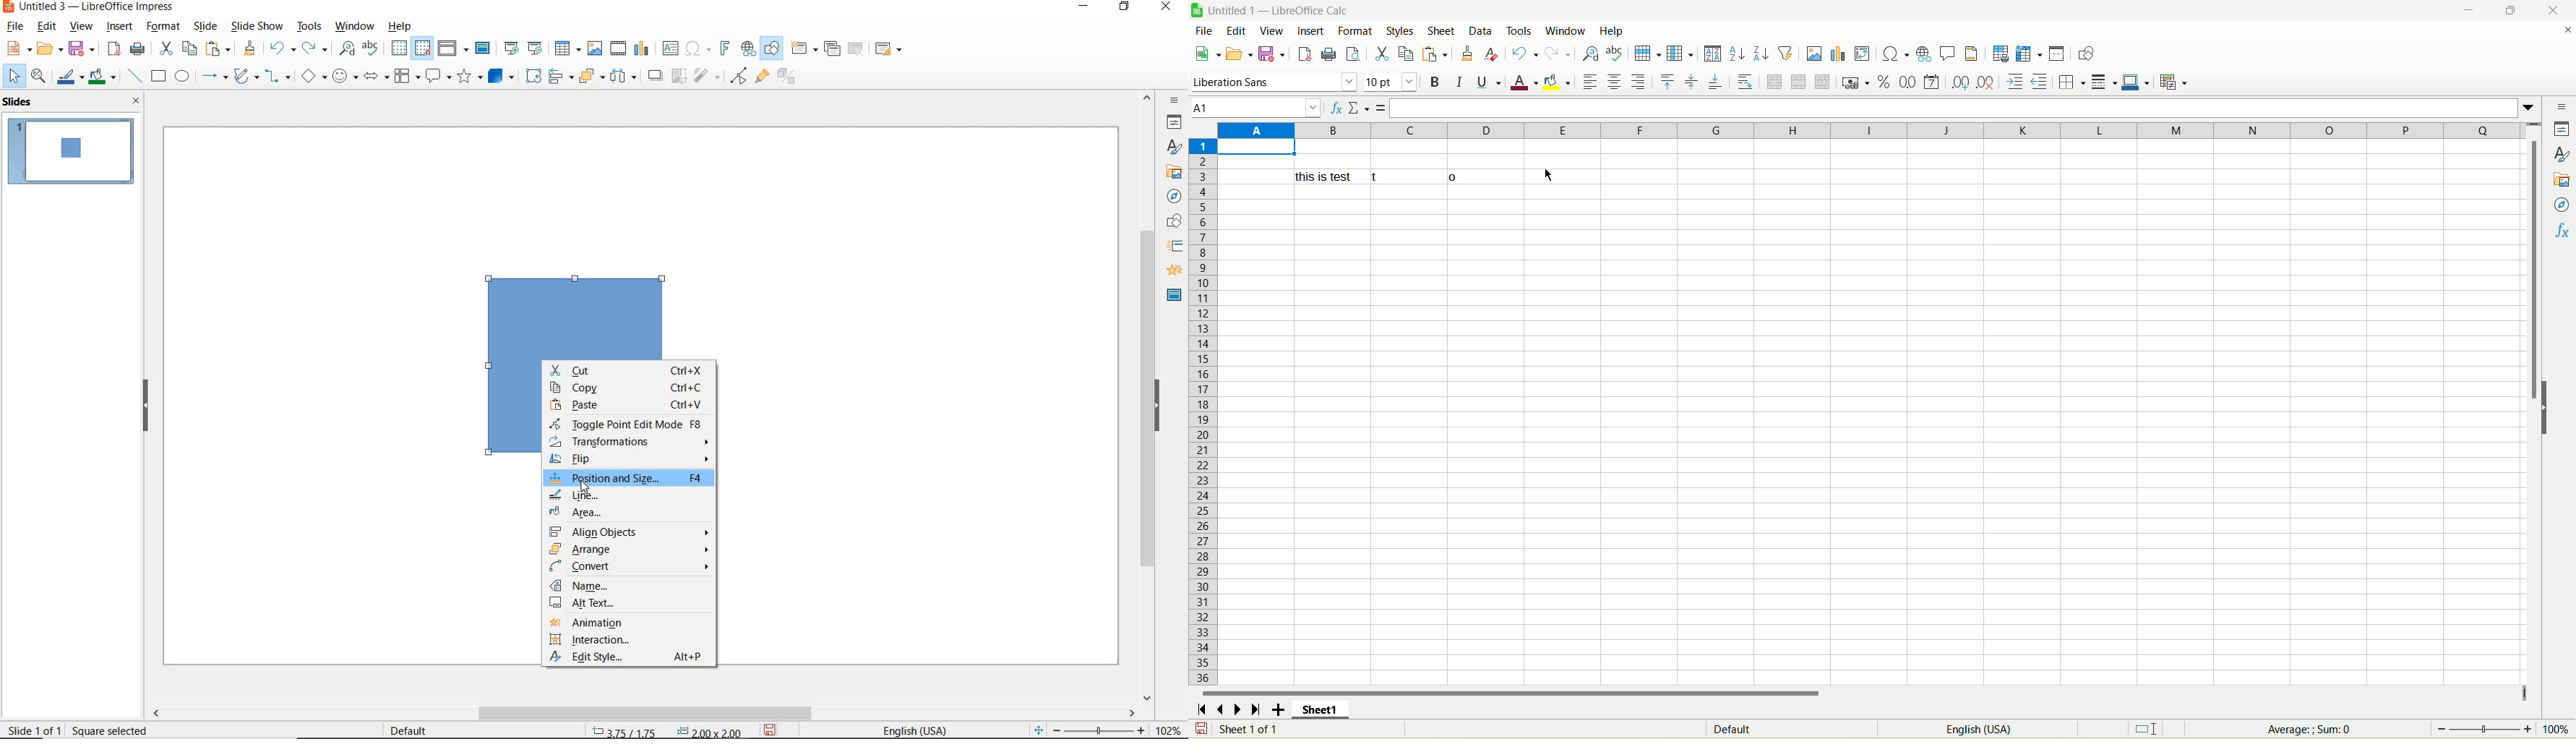 The image size is (2576, 756). I want to click on sheet number, so click(1259, 730).